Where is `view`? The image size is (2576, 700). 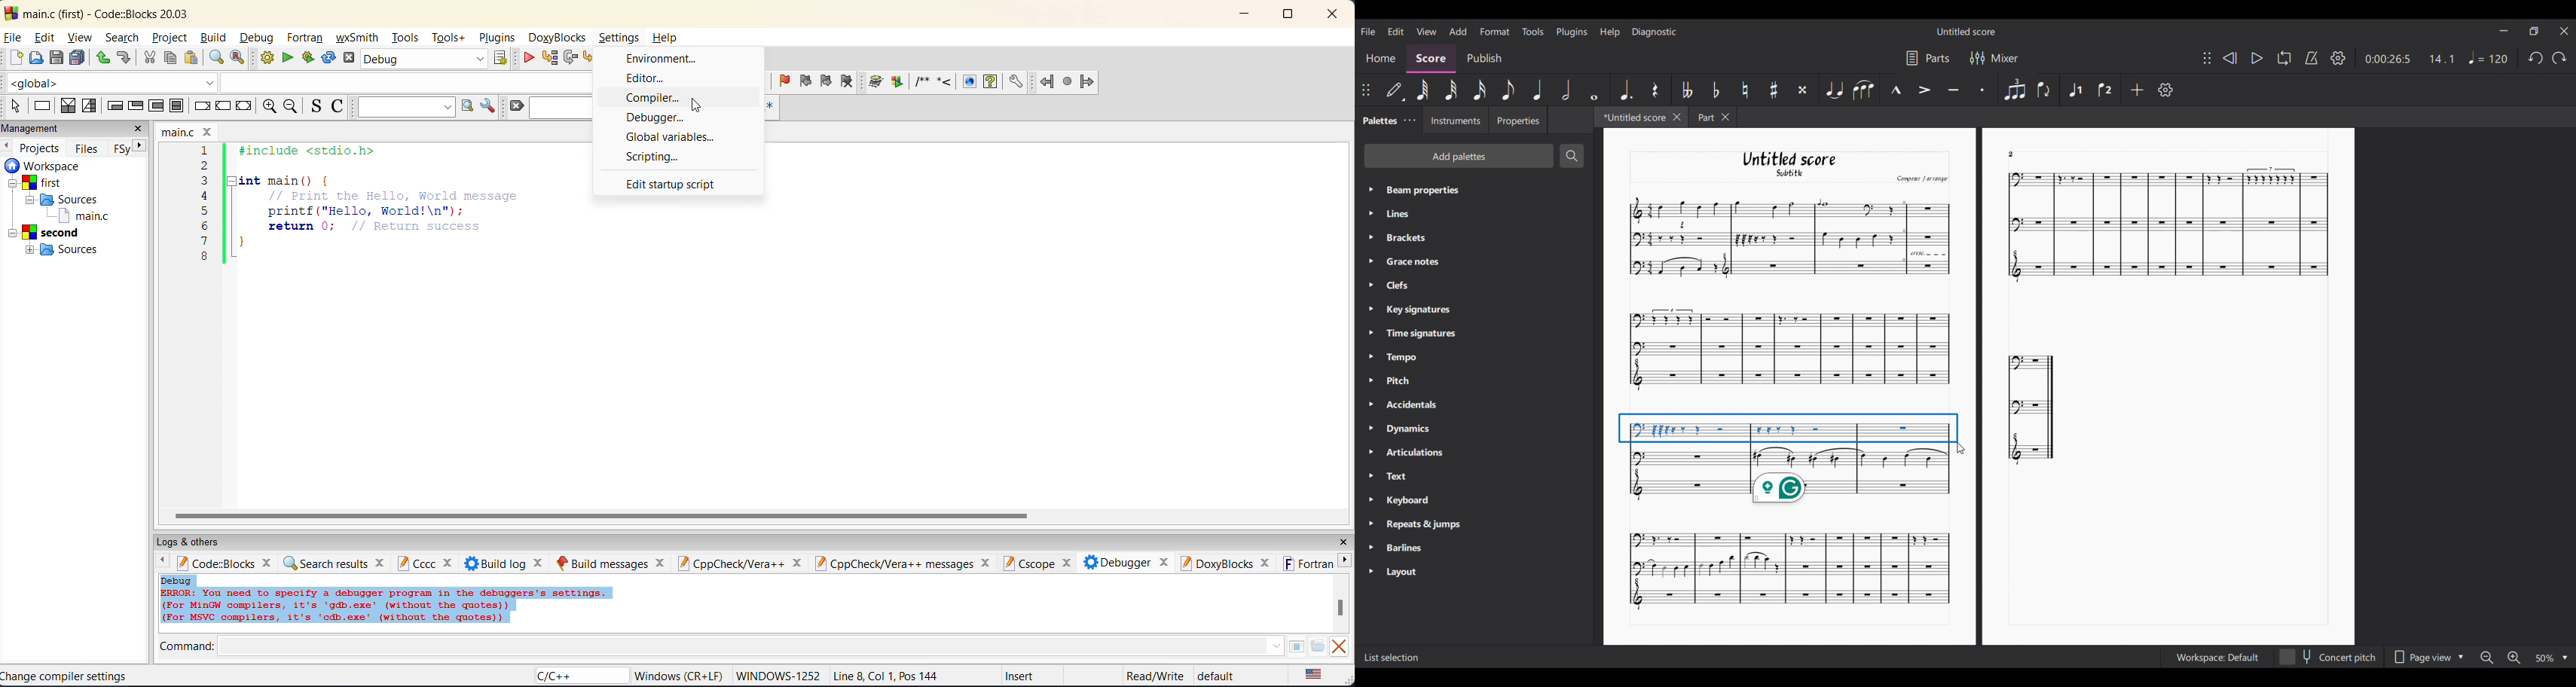
view is located at coordinates (81, 37).